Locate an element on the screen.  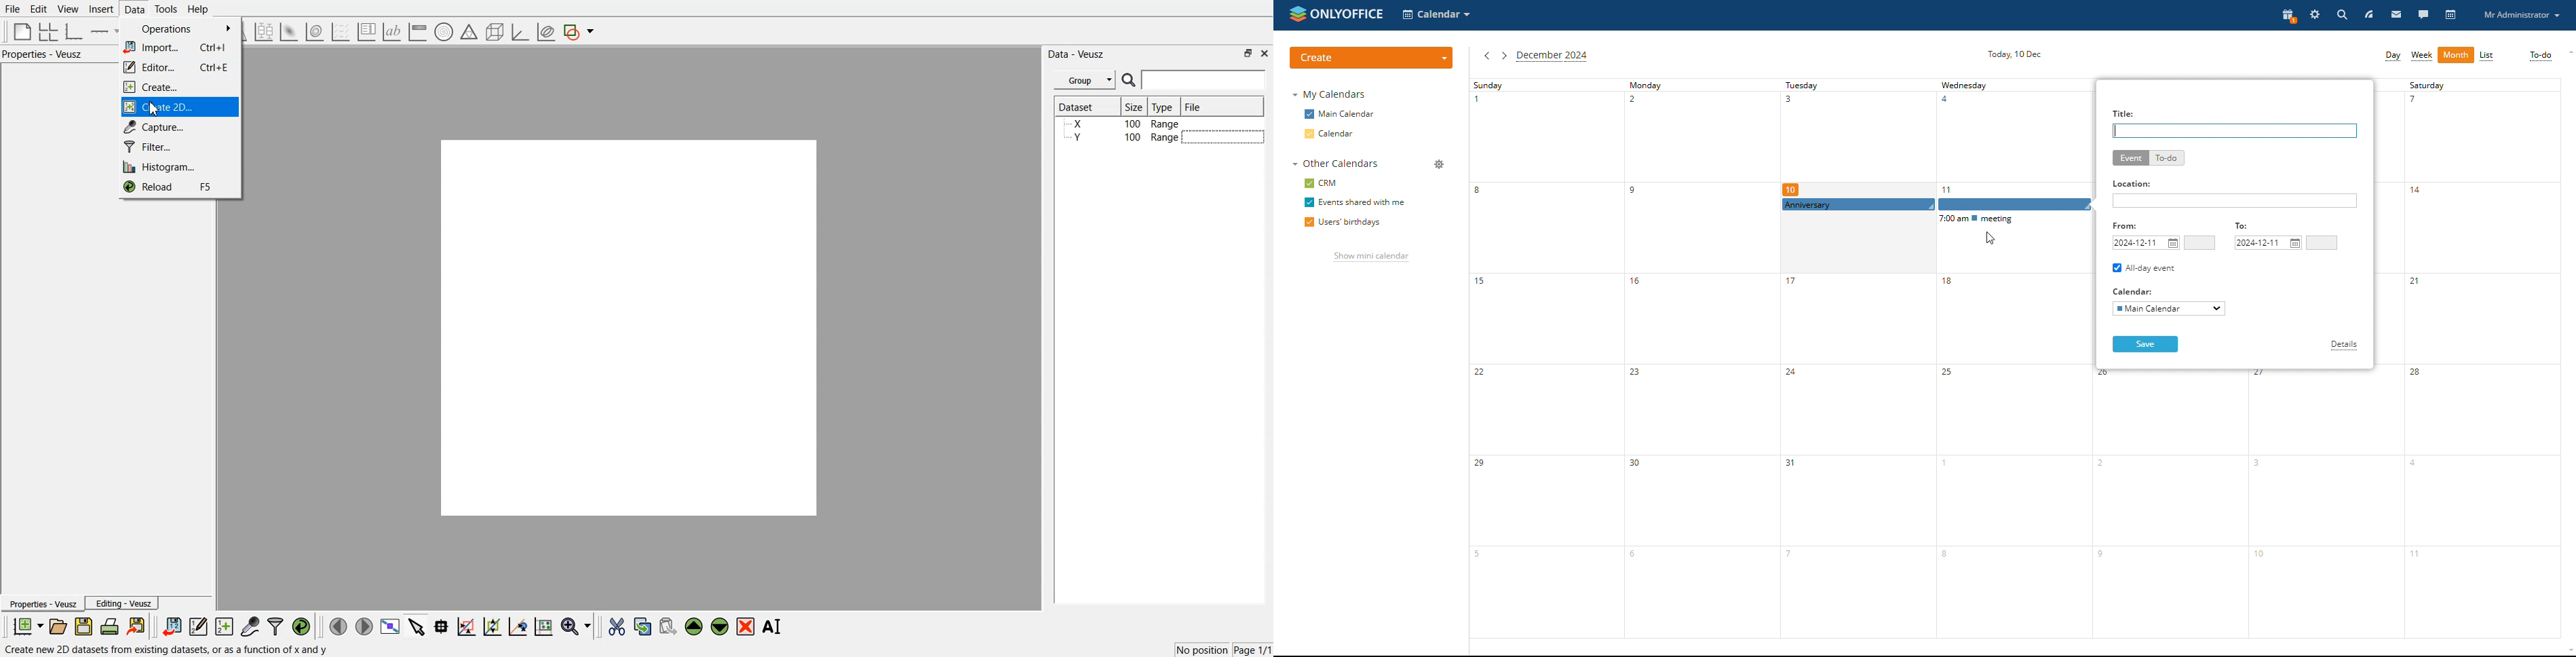
current month is located at coordinates (1552, 56).